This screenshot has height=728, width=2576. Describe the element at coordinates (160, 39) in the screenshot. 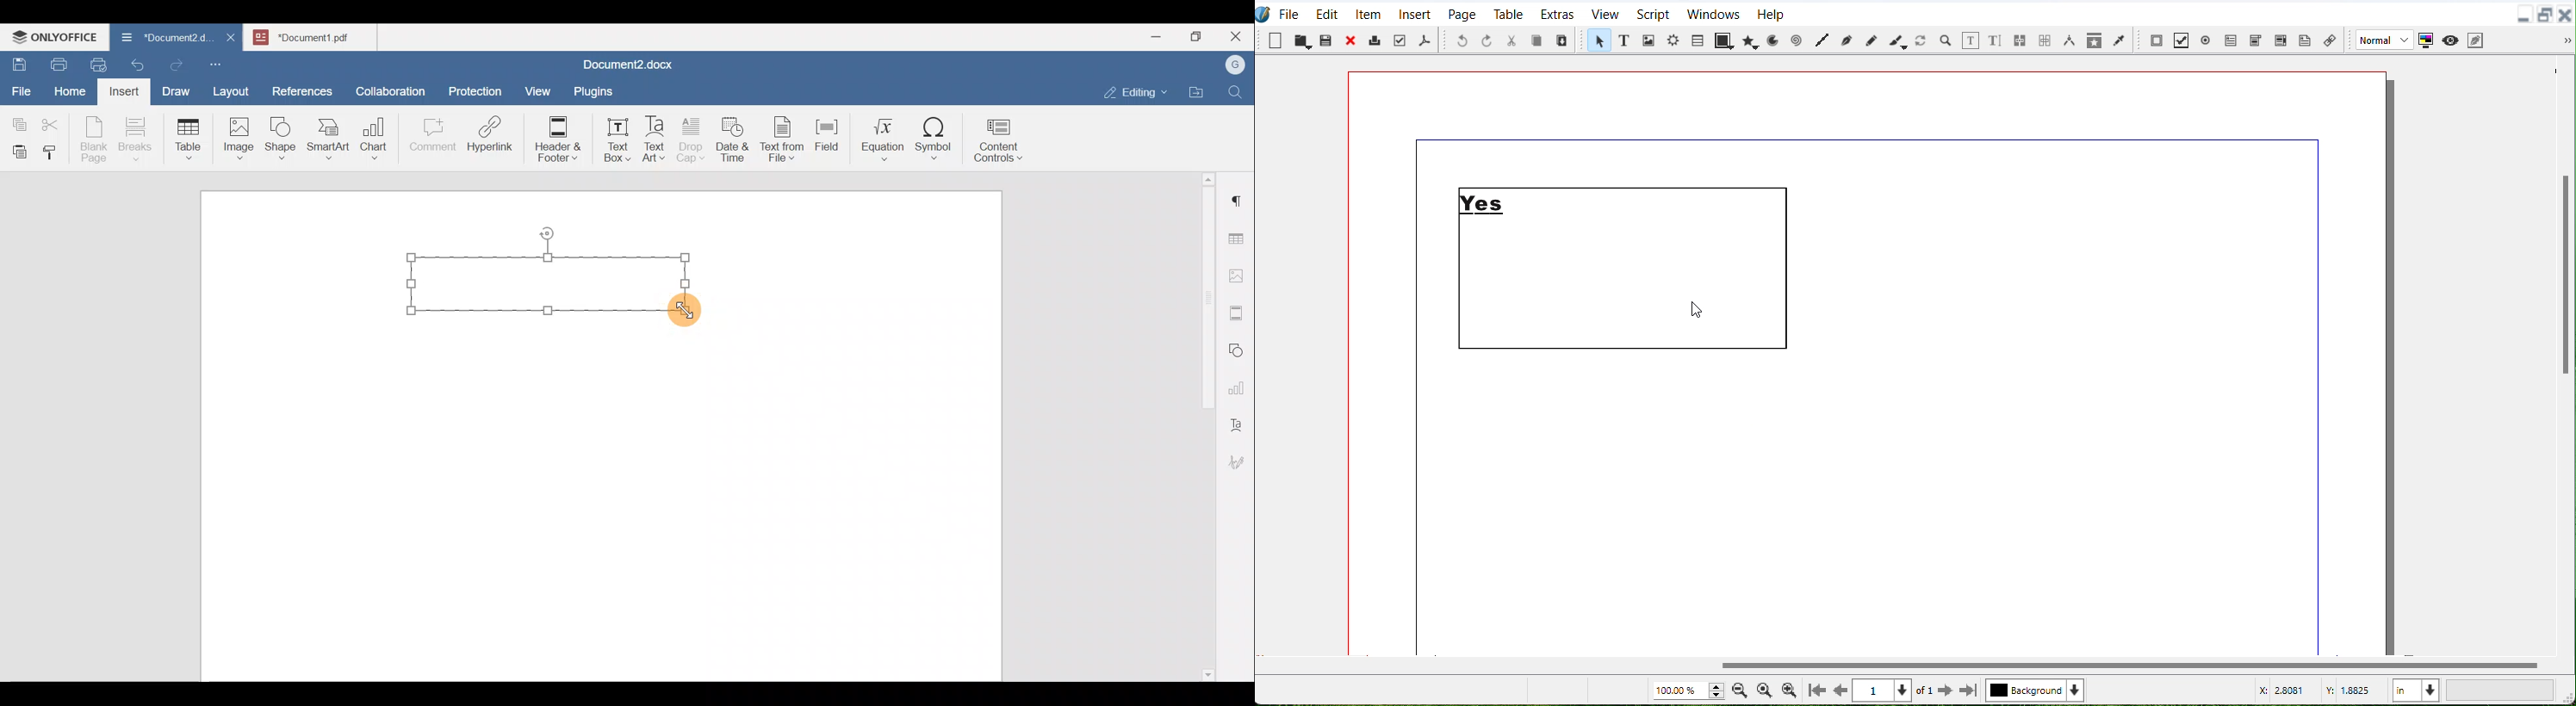

I see `Document name` at that location.